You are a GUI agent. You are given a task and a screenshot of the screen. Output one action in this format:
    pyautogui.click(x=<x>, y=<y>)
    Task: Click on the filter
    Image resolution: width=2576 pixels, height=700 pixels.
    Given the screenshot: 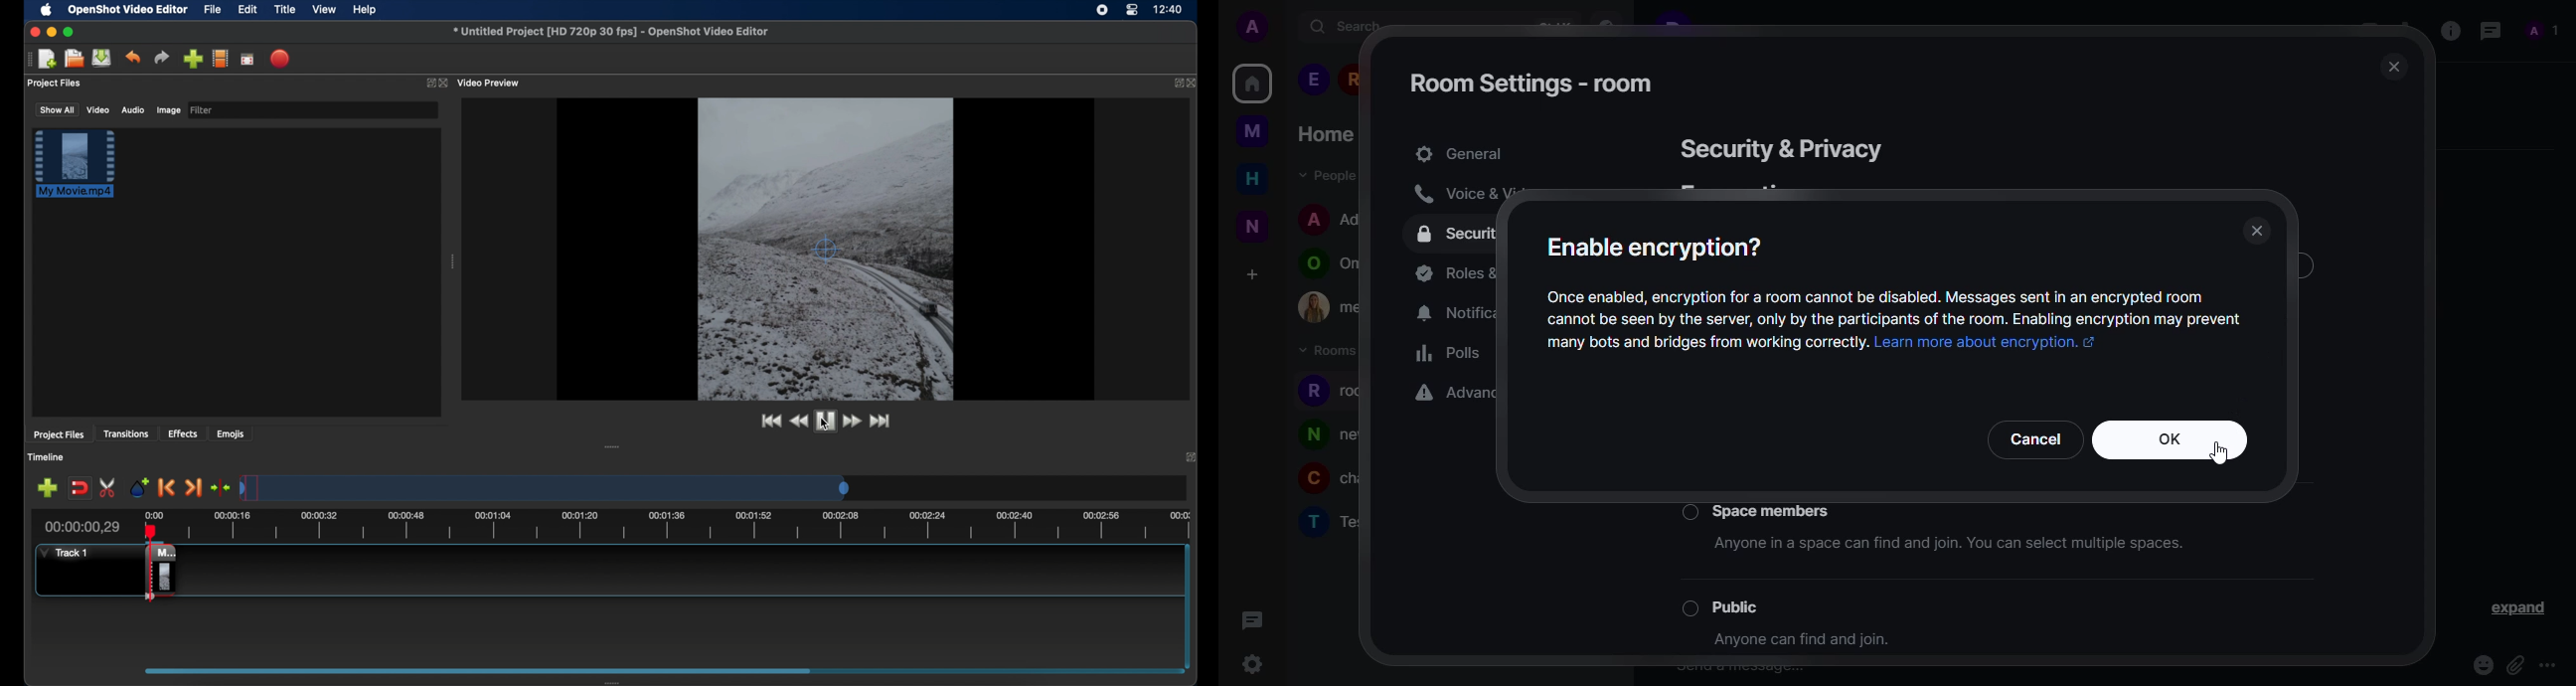 What is the action you would take?
    pyautogui.click(x=202, y=109)
    